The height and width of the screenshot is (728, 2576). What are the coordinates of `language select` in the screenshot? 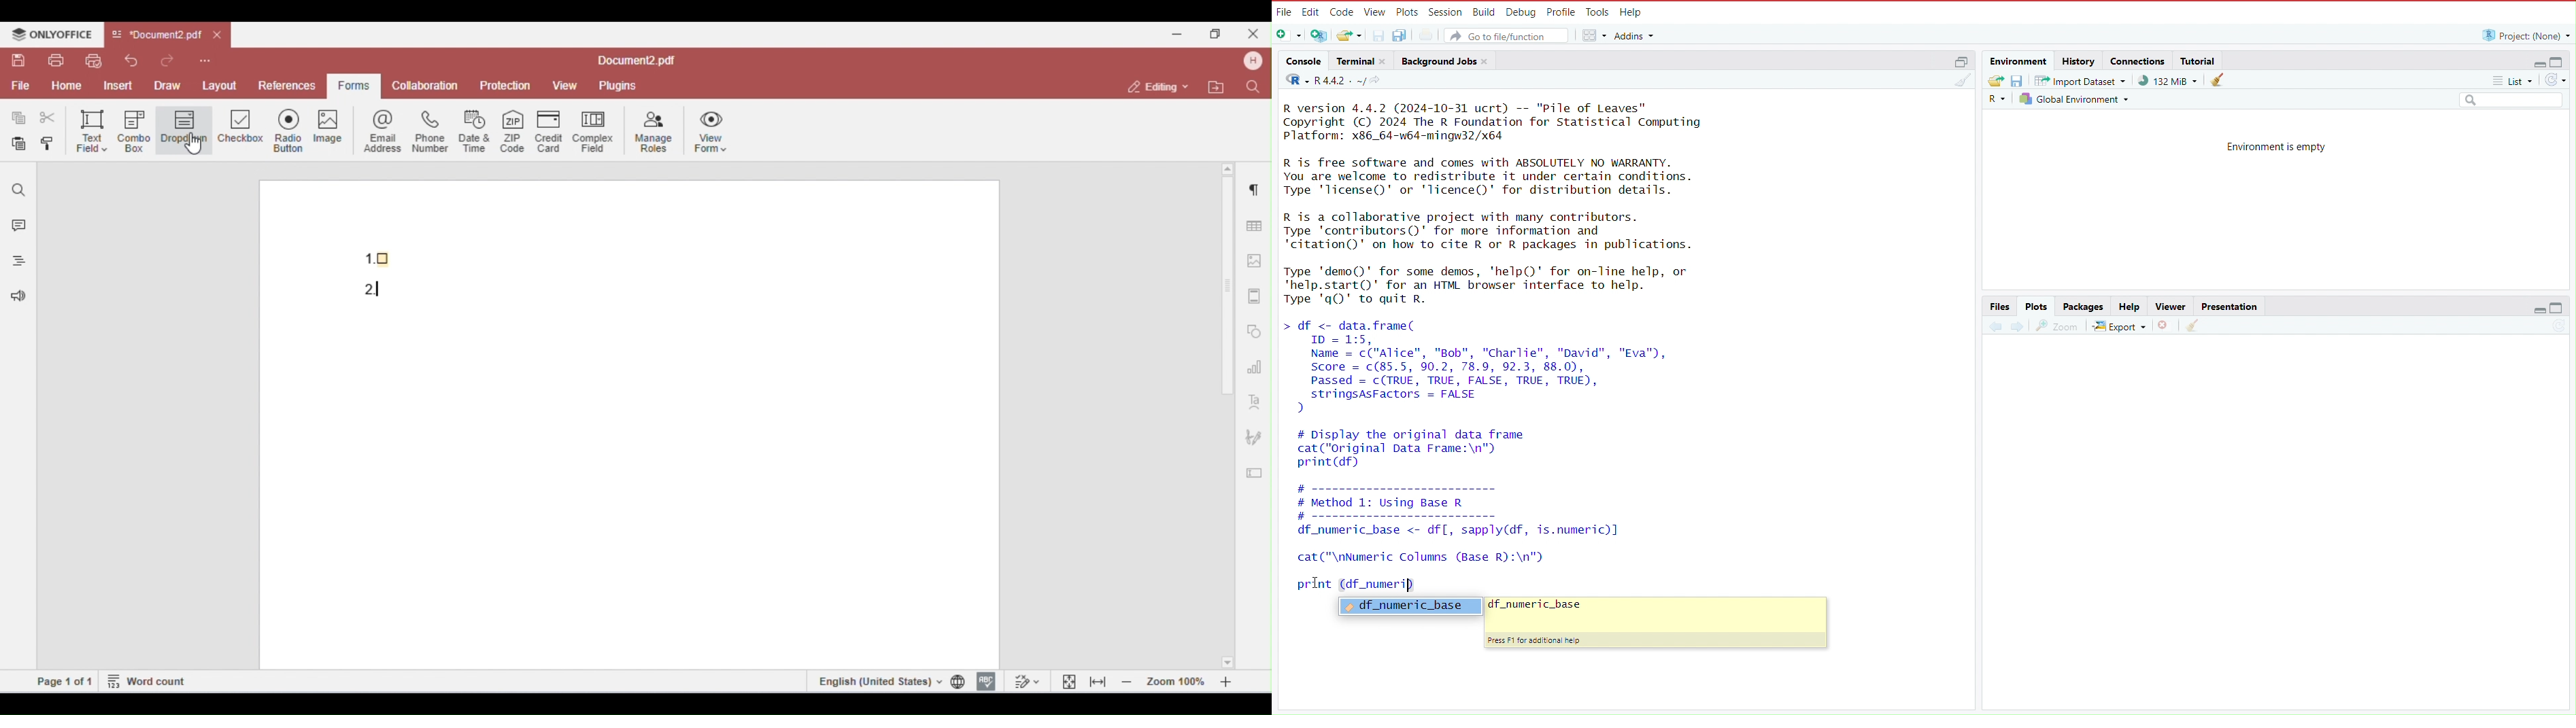 It's located at (1291, 79).